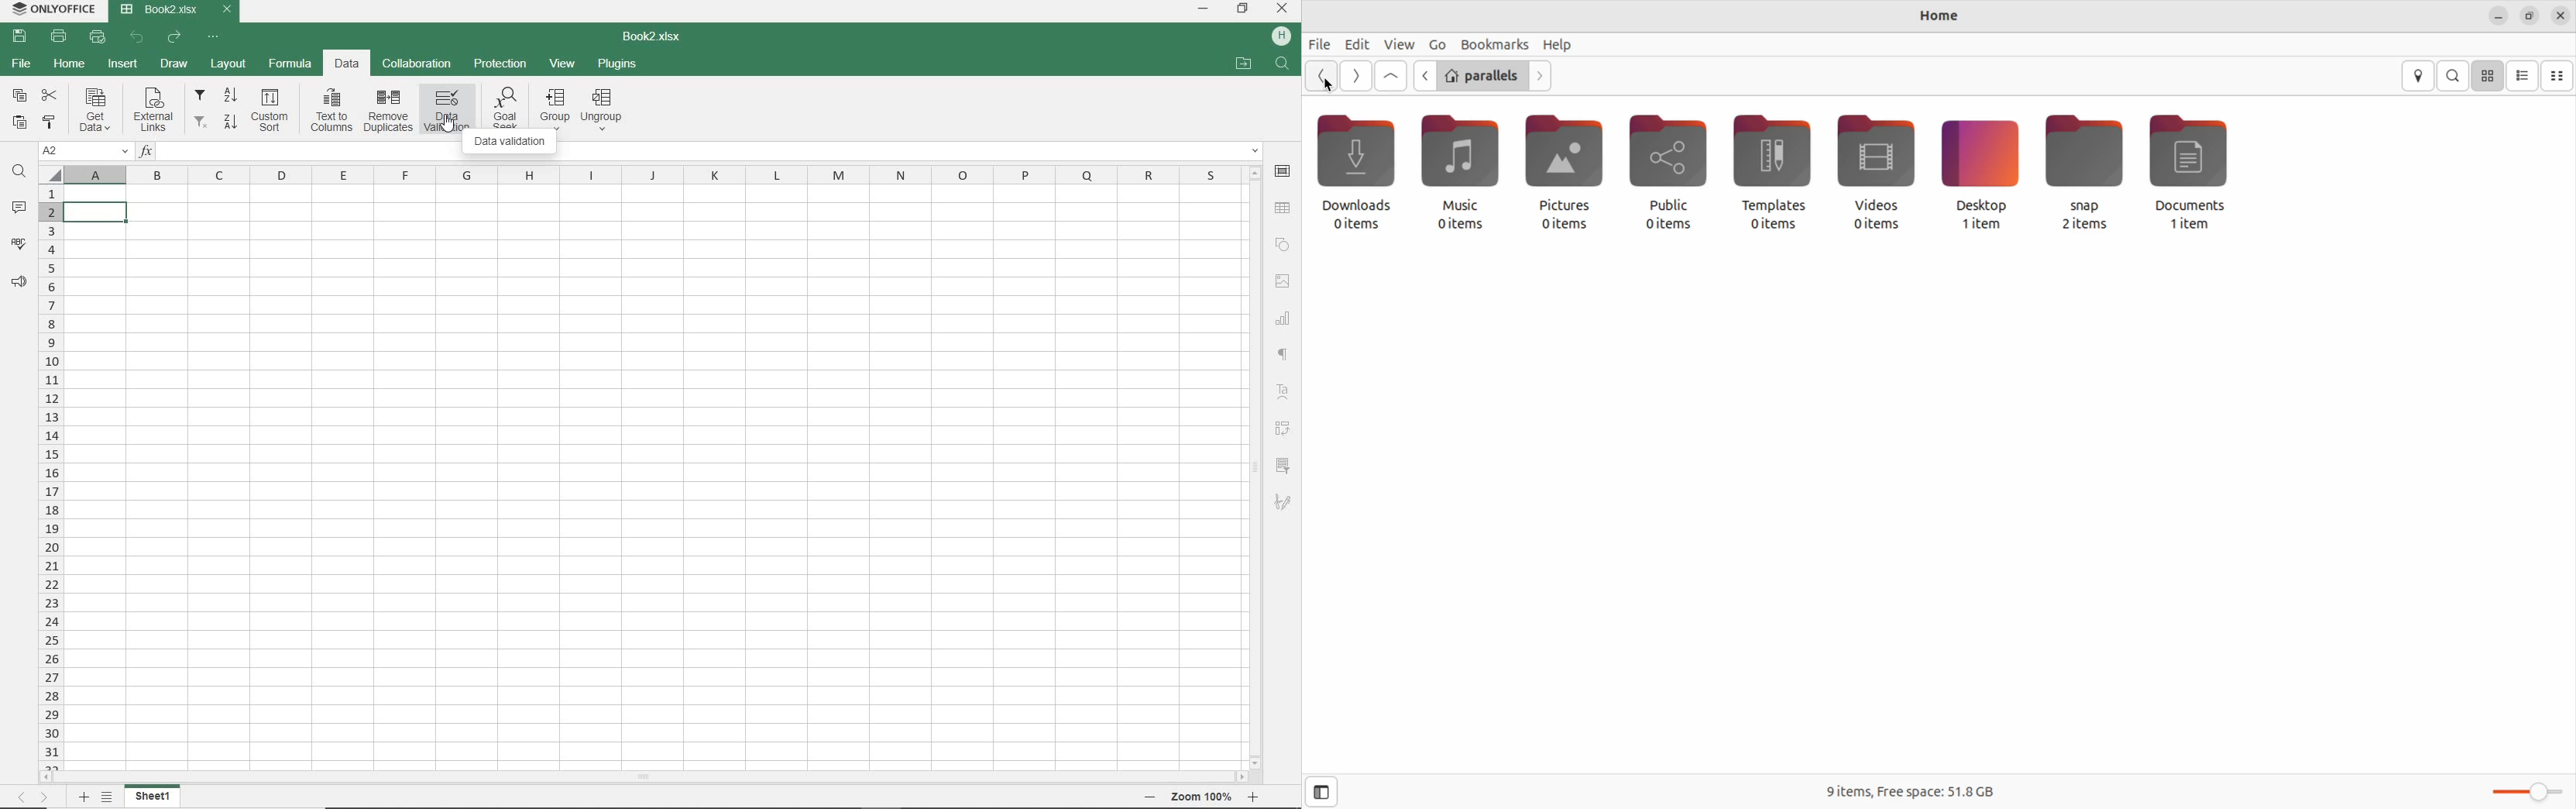 This screenshot has height=812, width=2576. Describe the element at coordinates (1540, 75) in the screenshot. I see `next` at that location.